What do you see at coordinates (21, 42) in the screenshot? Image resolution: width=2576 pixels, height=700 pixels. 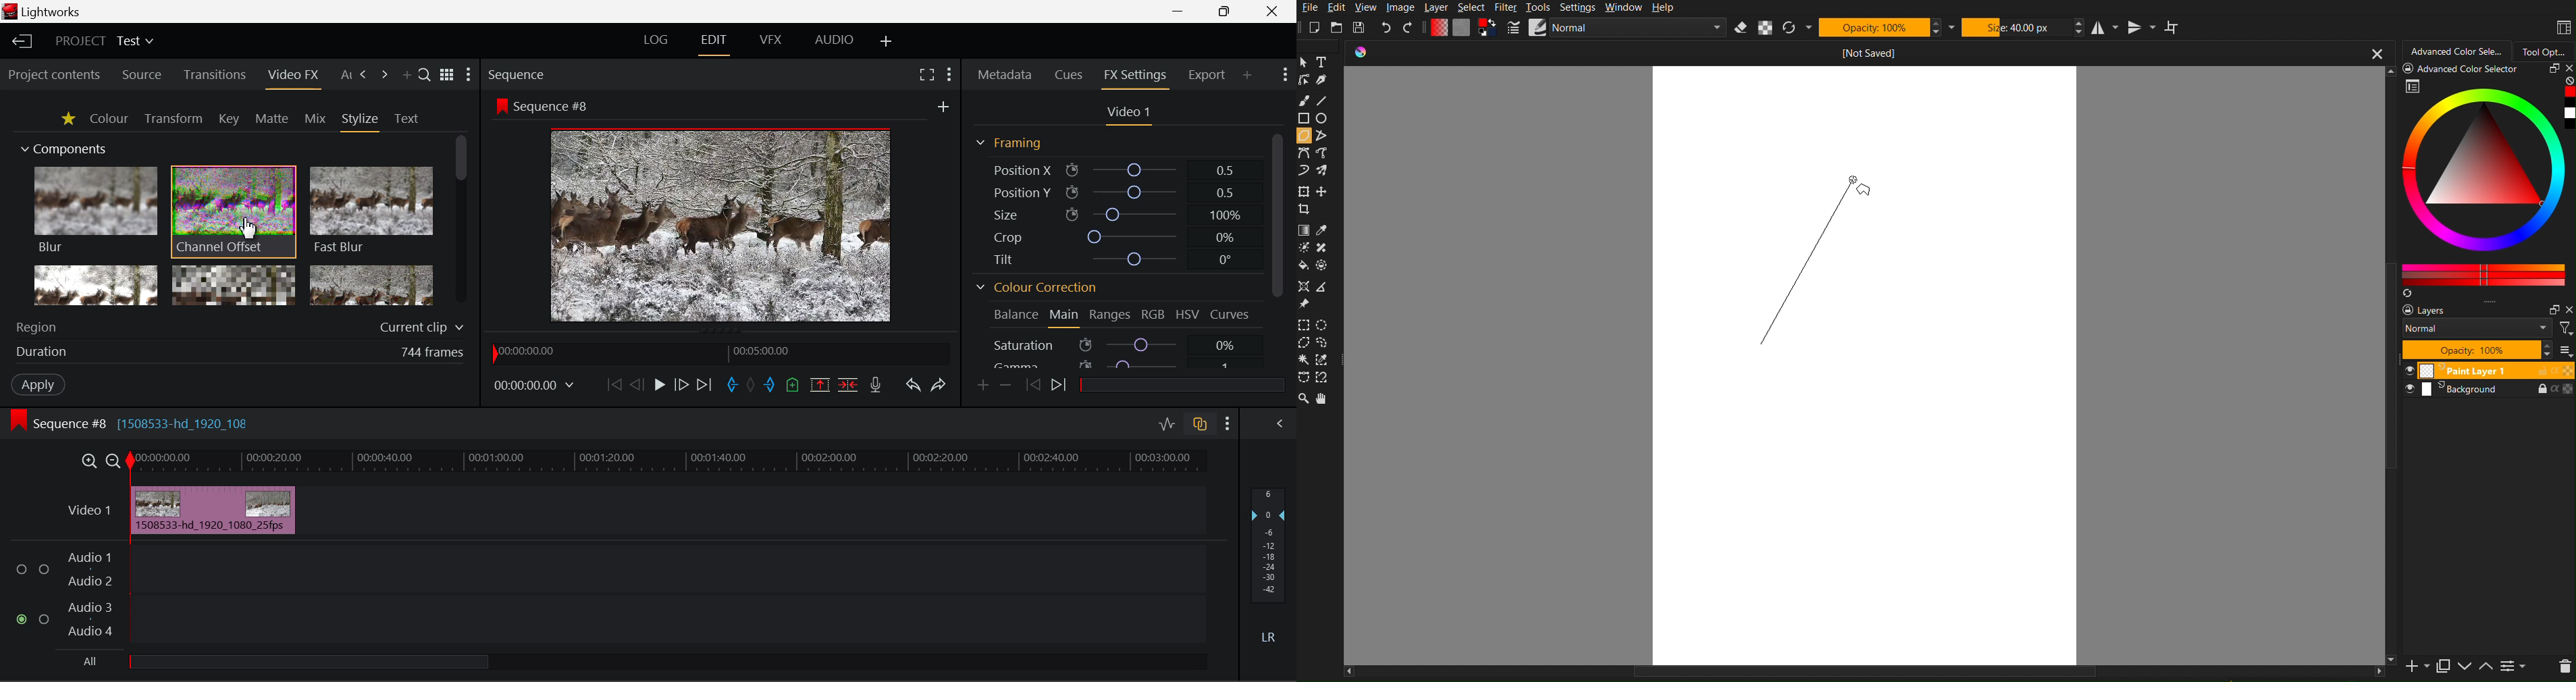 I see `Back to Homepage` at bounding box center [21, 42].